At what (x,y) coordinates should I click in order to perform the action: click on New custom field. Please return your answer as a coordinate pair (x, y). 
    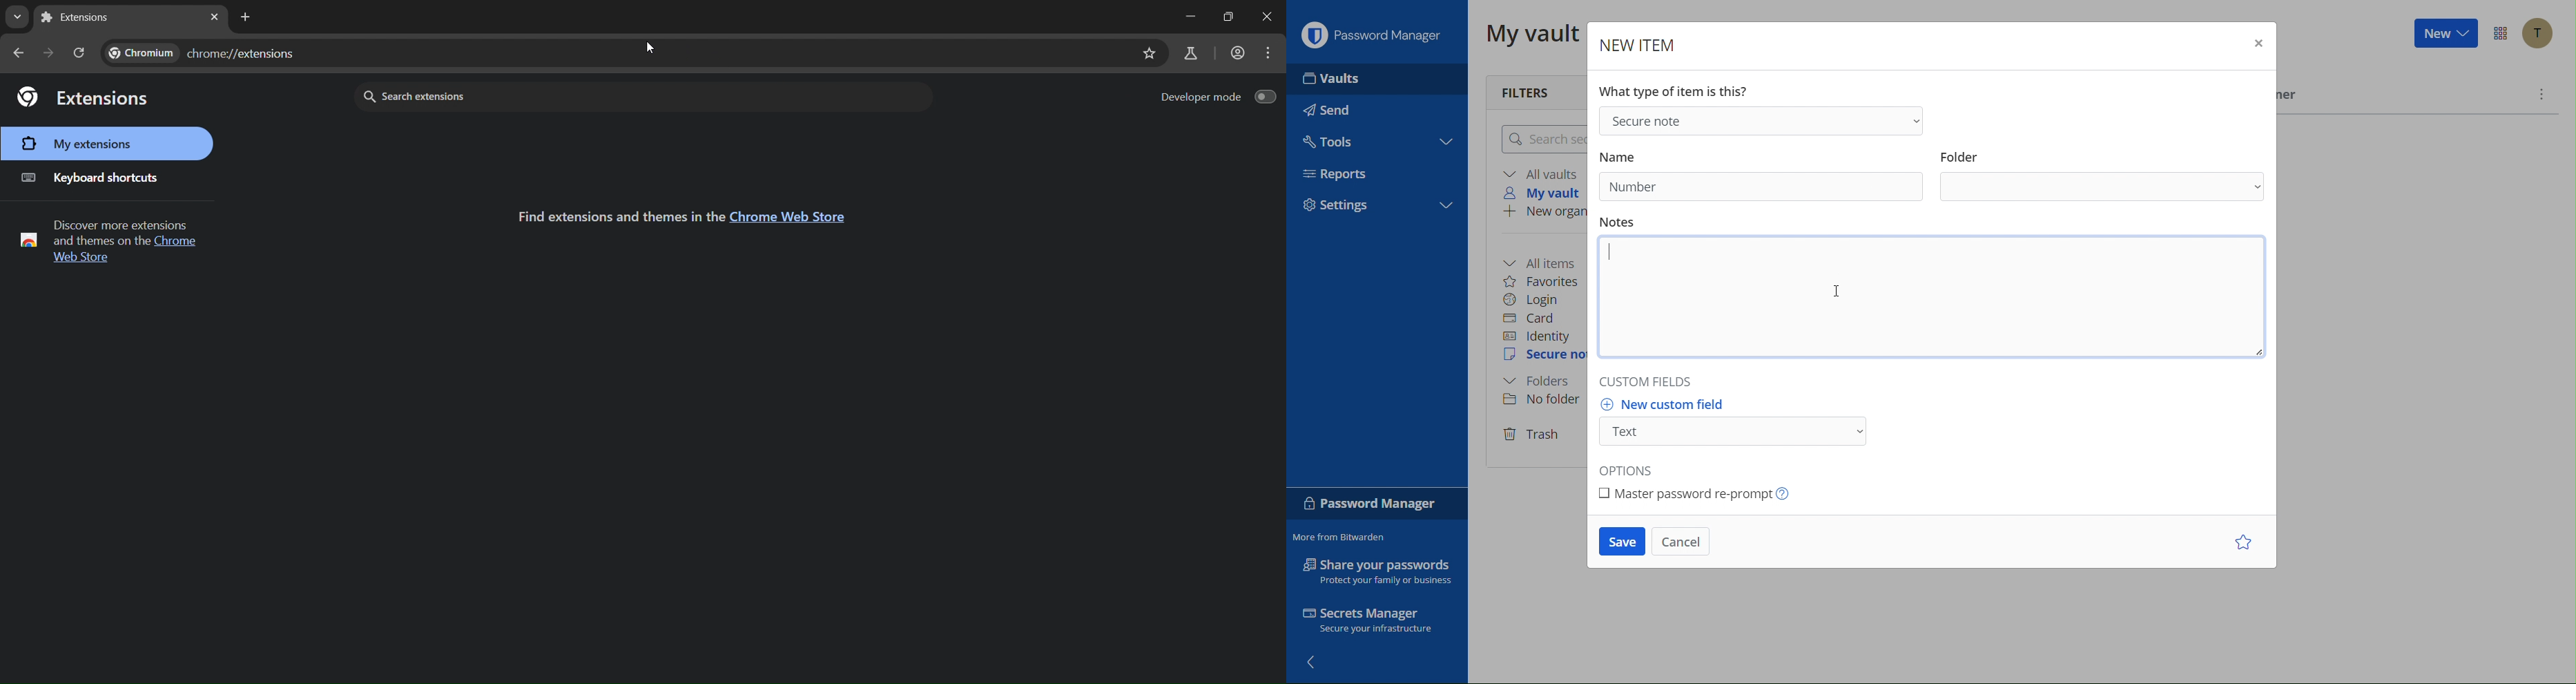
    Looking at the image, I should click on (1734, 426).